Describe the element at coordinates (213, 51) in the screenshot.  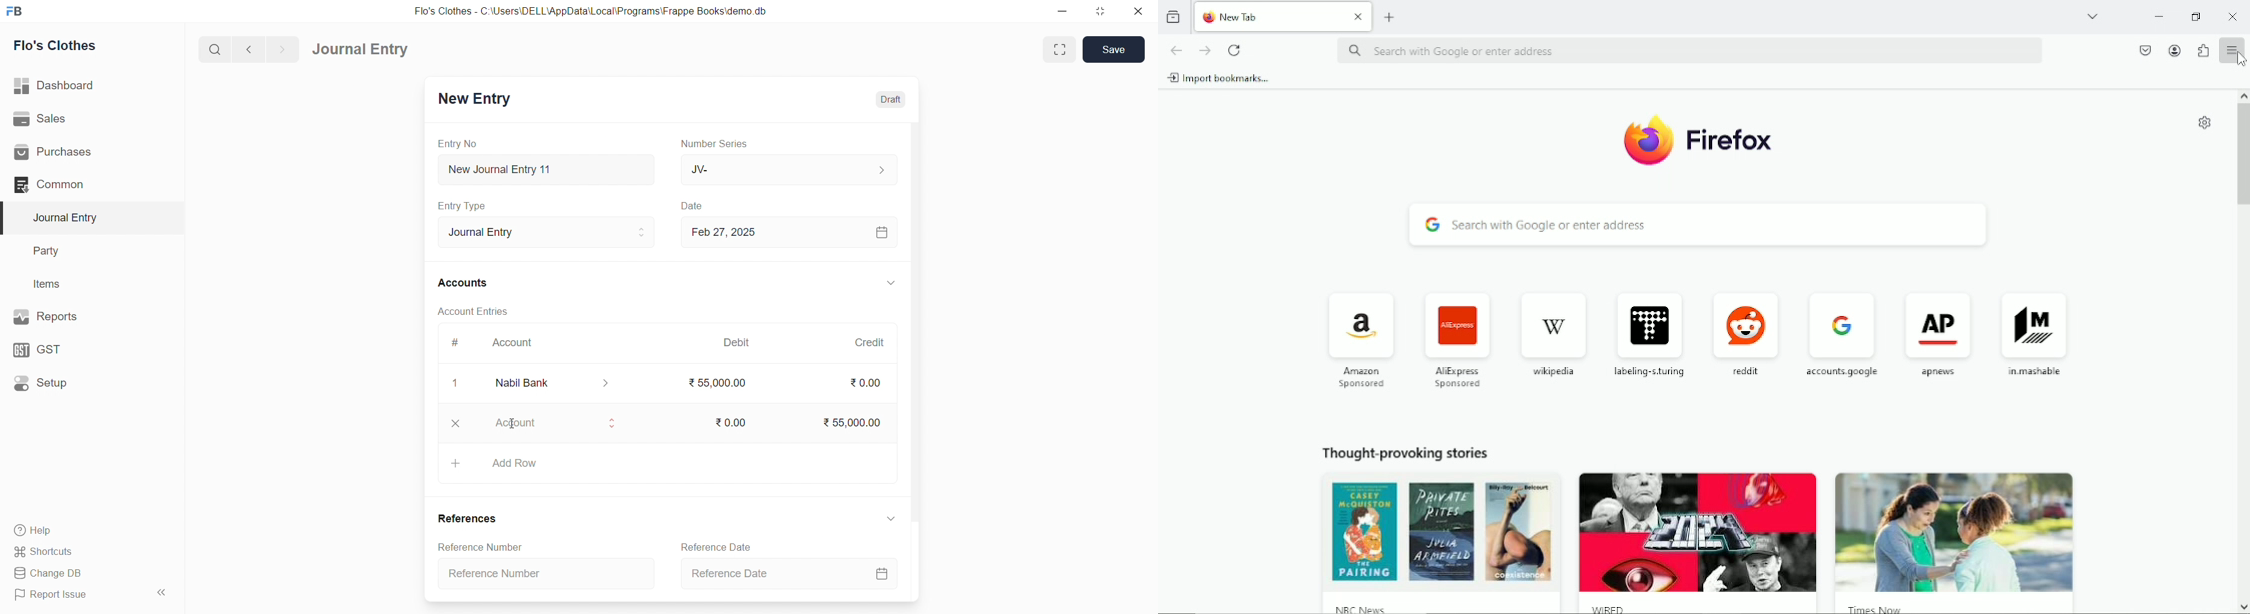
I see `search` at that location.